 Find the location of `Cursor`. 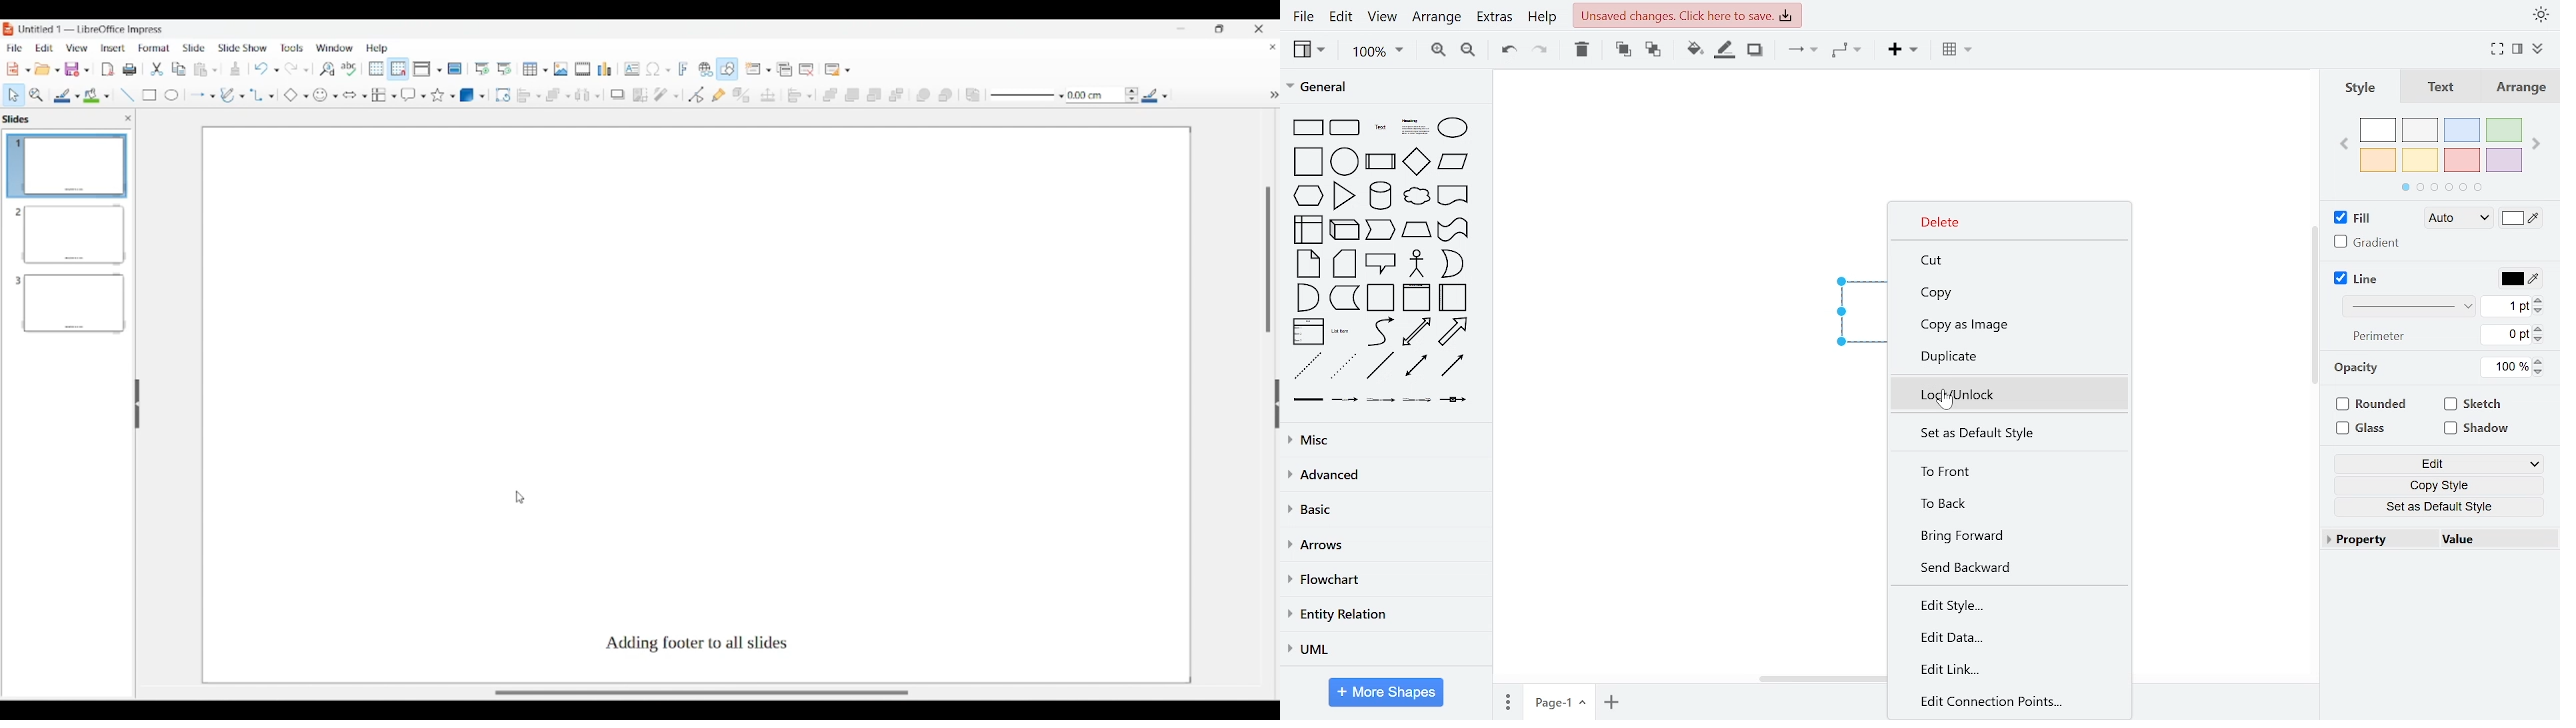

Cursor is located at coordinates (520, 497).